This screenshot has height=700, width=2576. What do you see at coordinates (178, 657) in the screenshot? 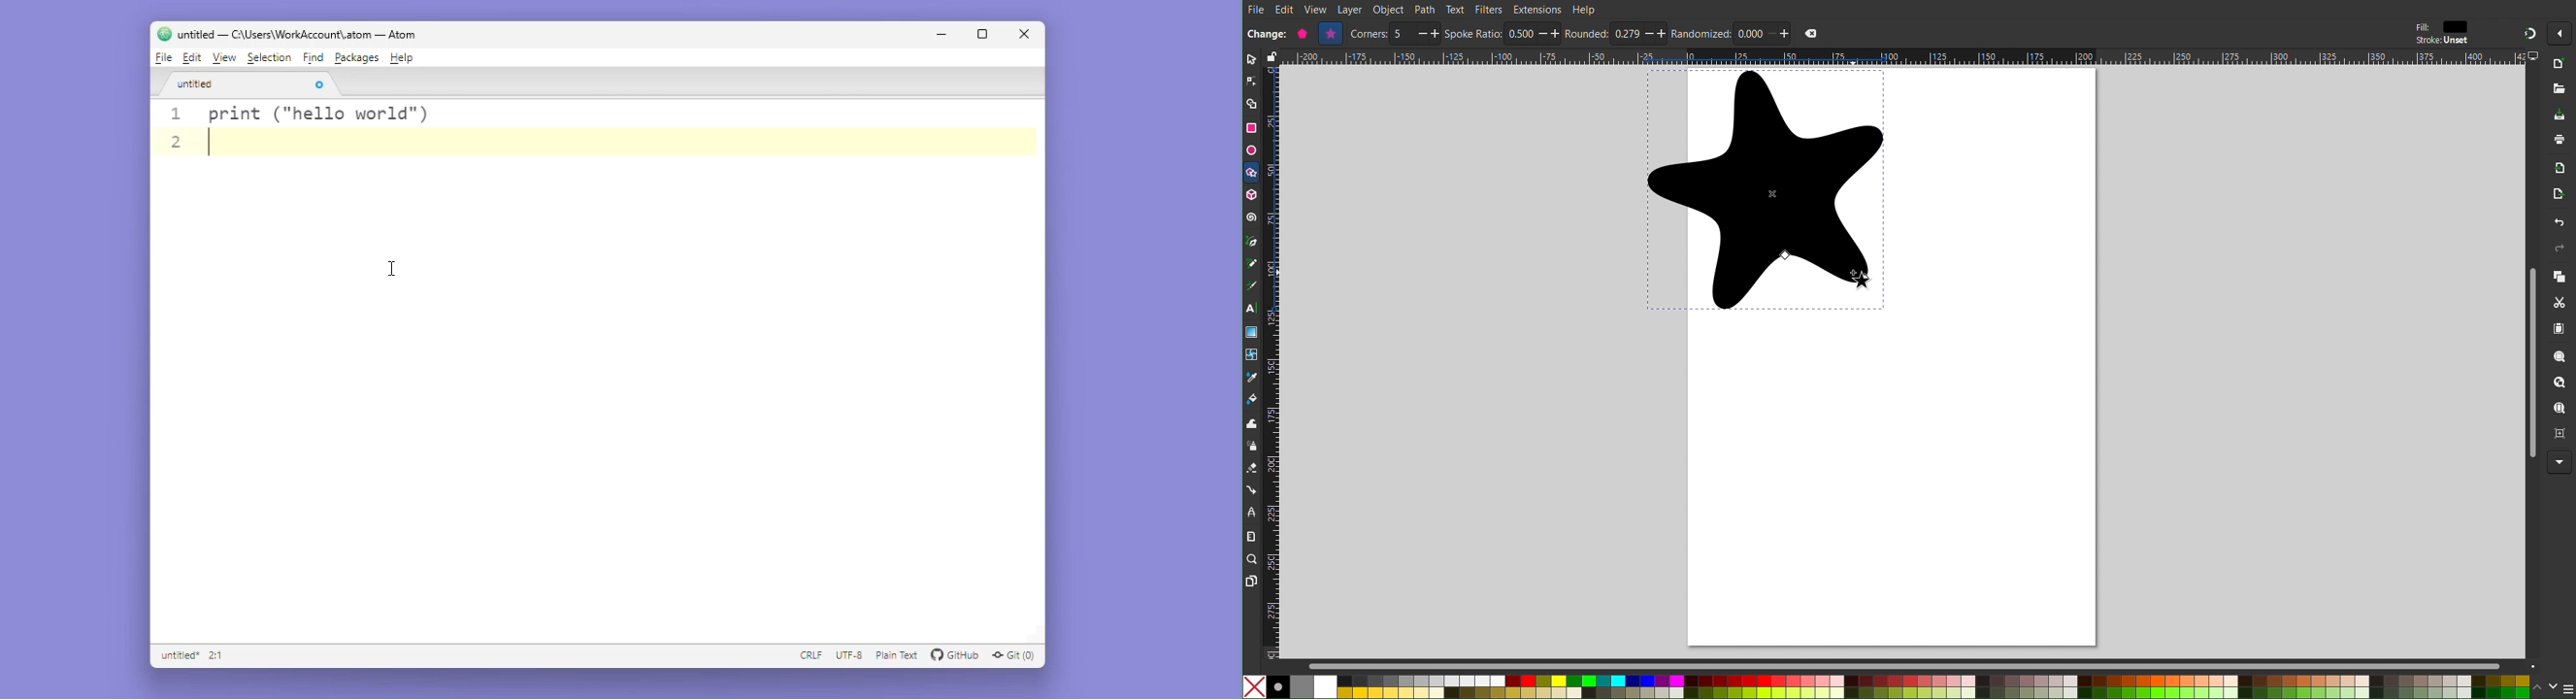
I see `Untilled` at bounding box center [178, 657].